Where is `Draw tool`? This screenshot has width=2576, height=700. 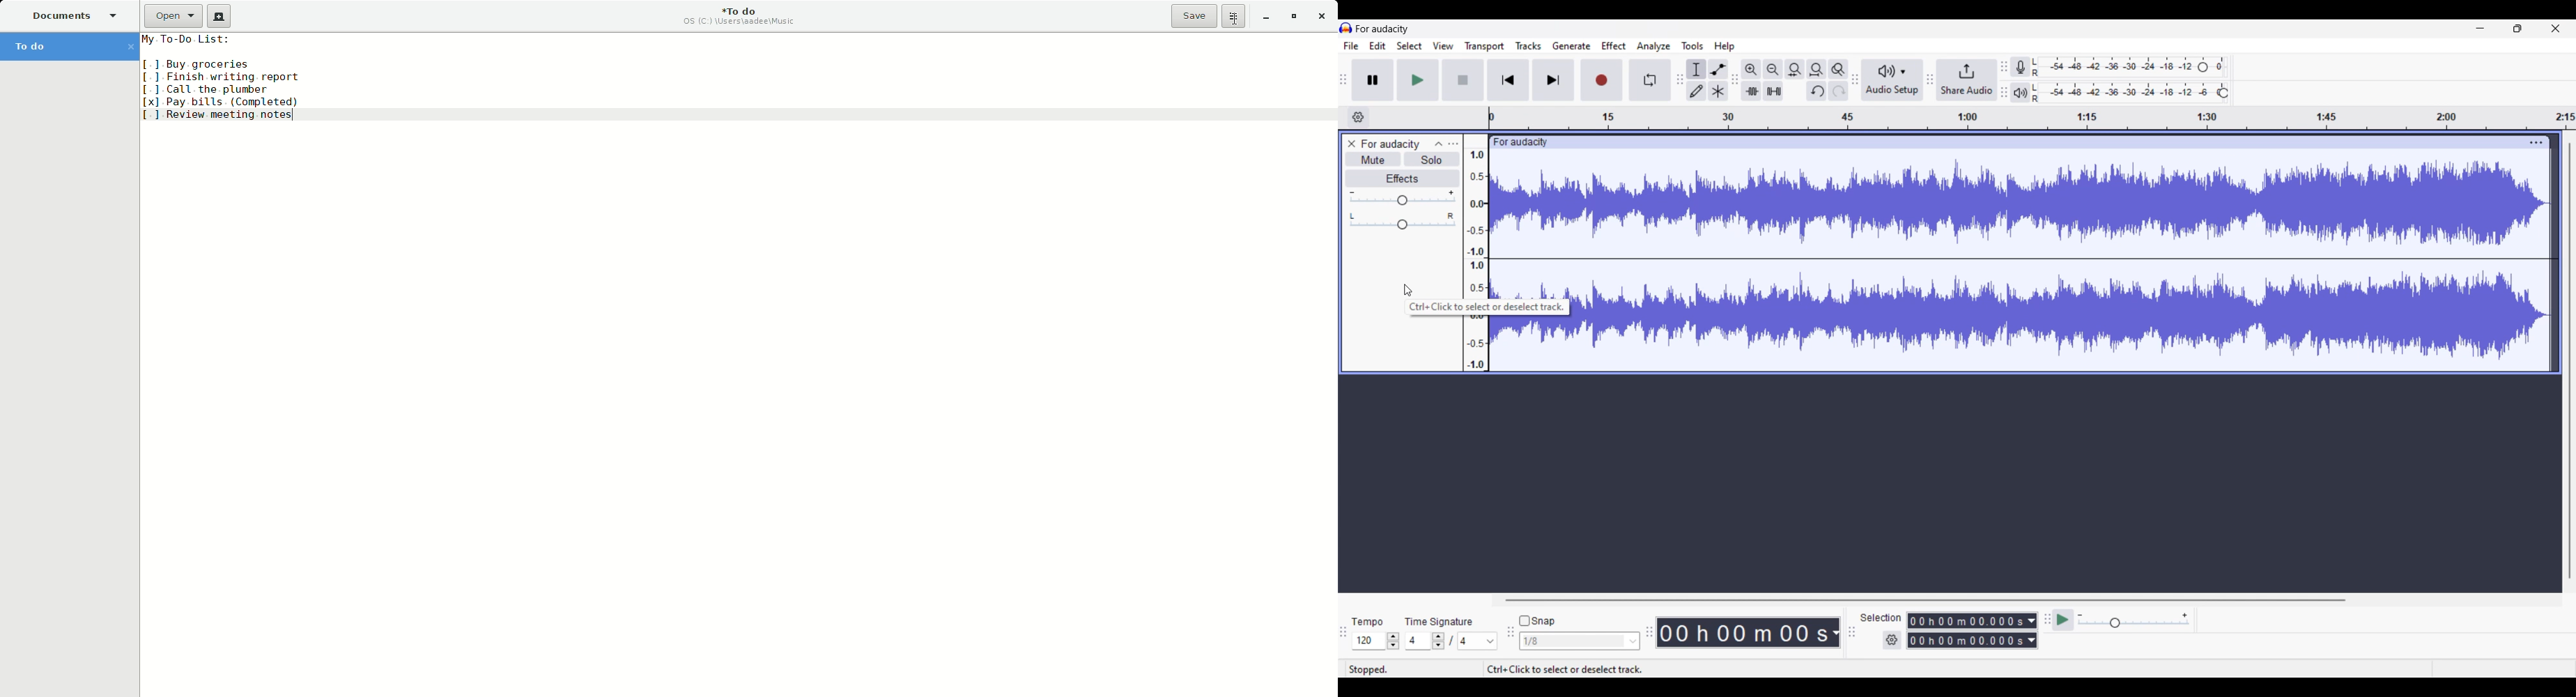
Draw tool is located at coordinates (1697, 91).